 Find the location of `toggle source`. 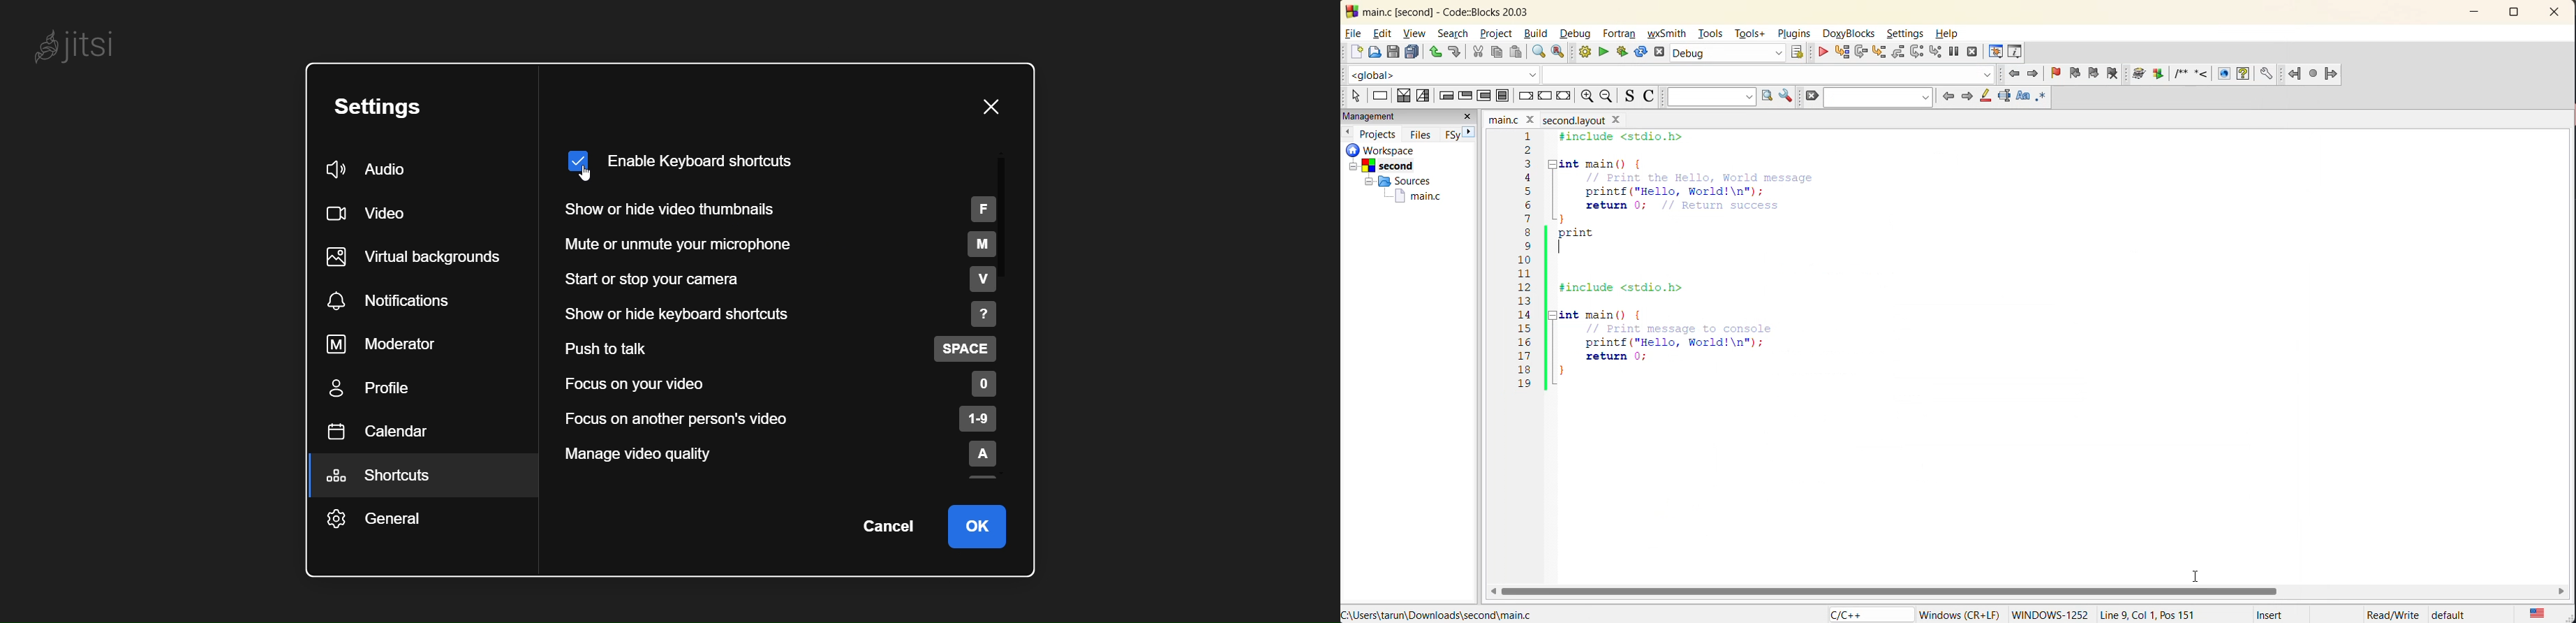

toggle source is located at coordinates (1632, 98).